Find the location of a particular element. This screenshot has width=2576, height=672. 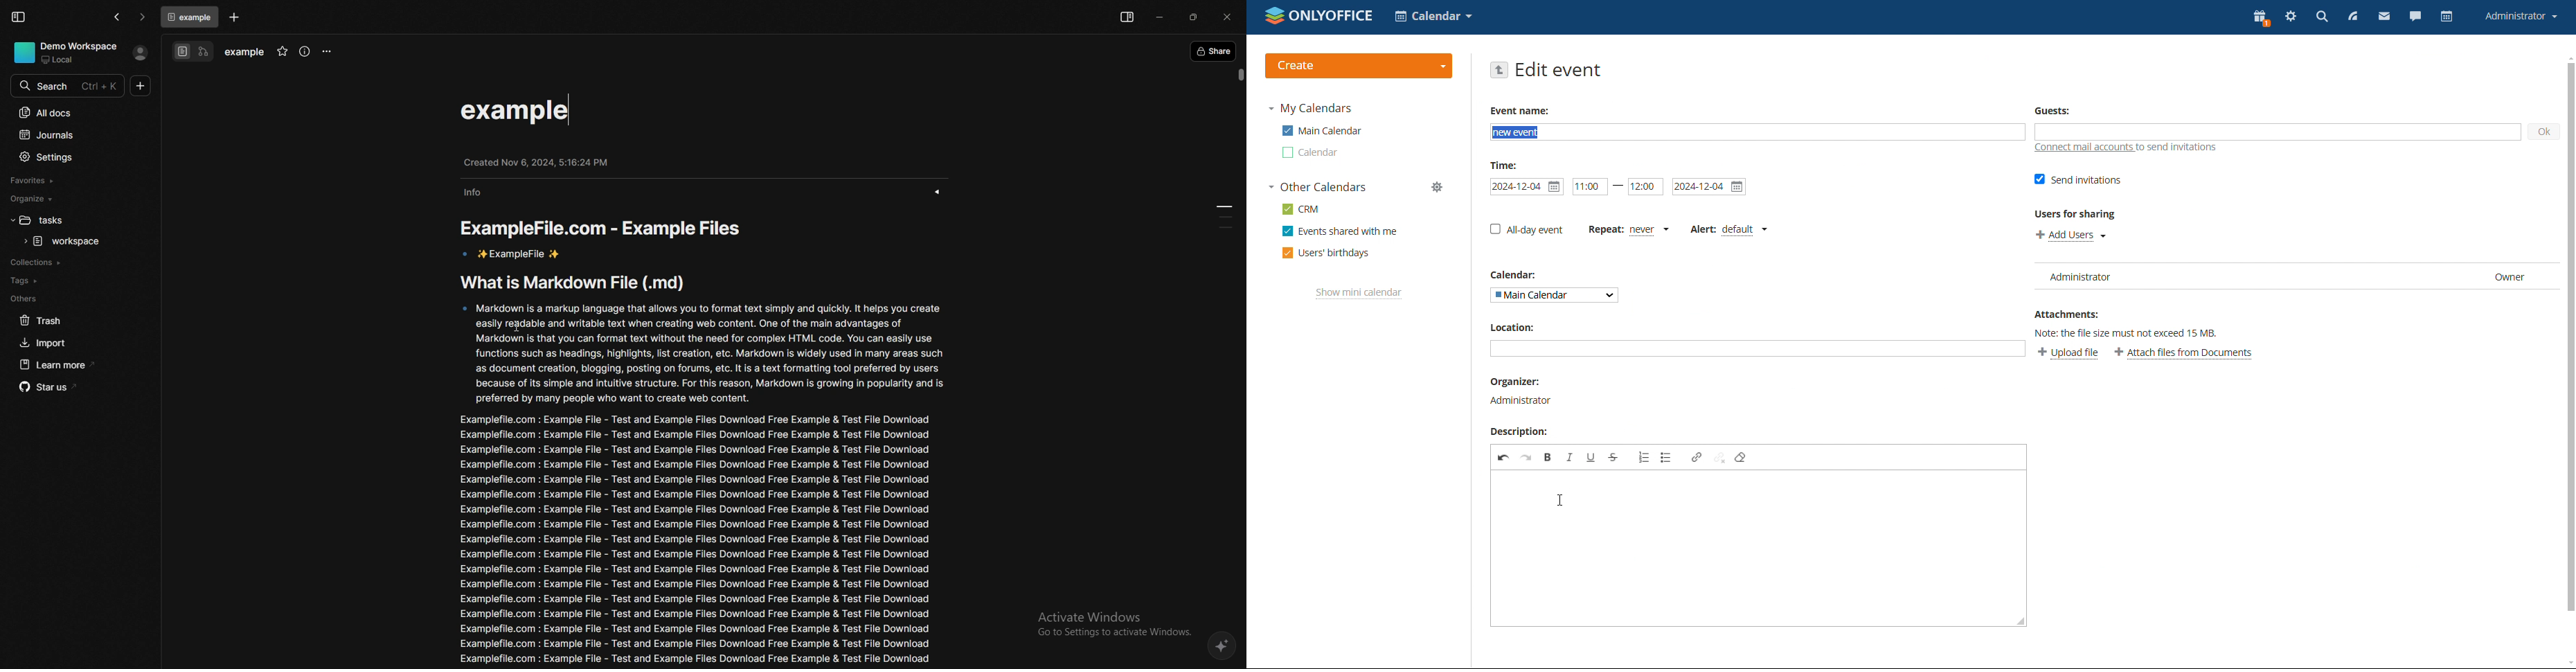

Note: the file size must not exceed 15 MB. is located at coordinates (2130, 335).